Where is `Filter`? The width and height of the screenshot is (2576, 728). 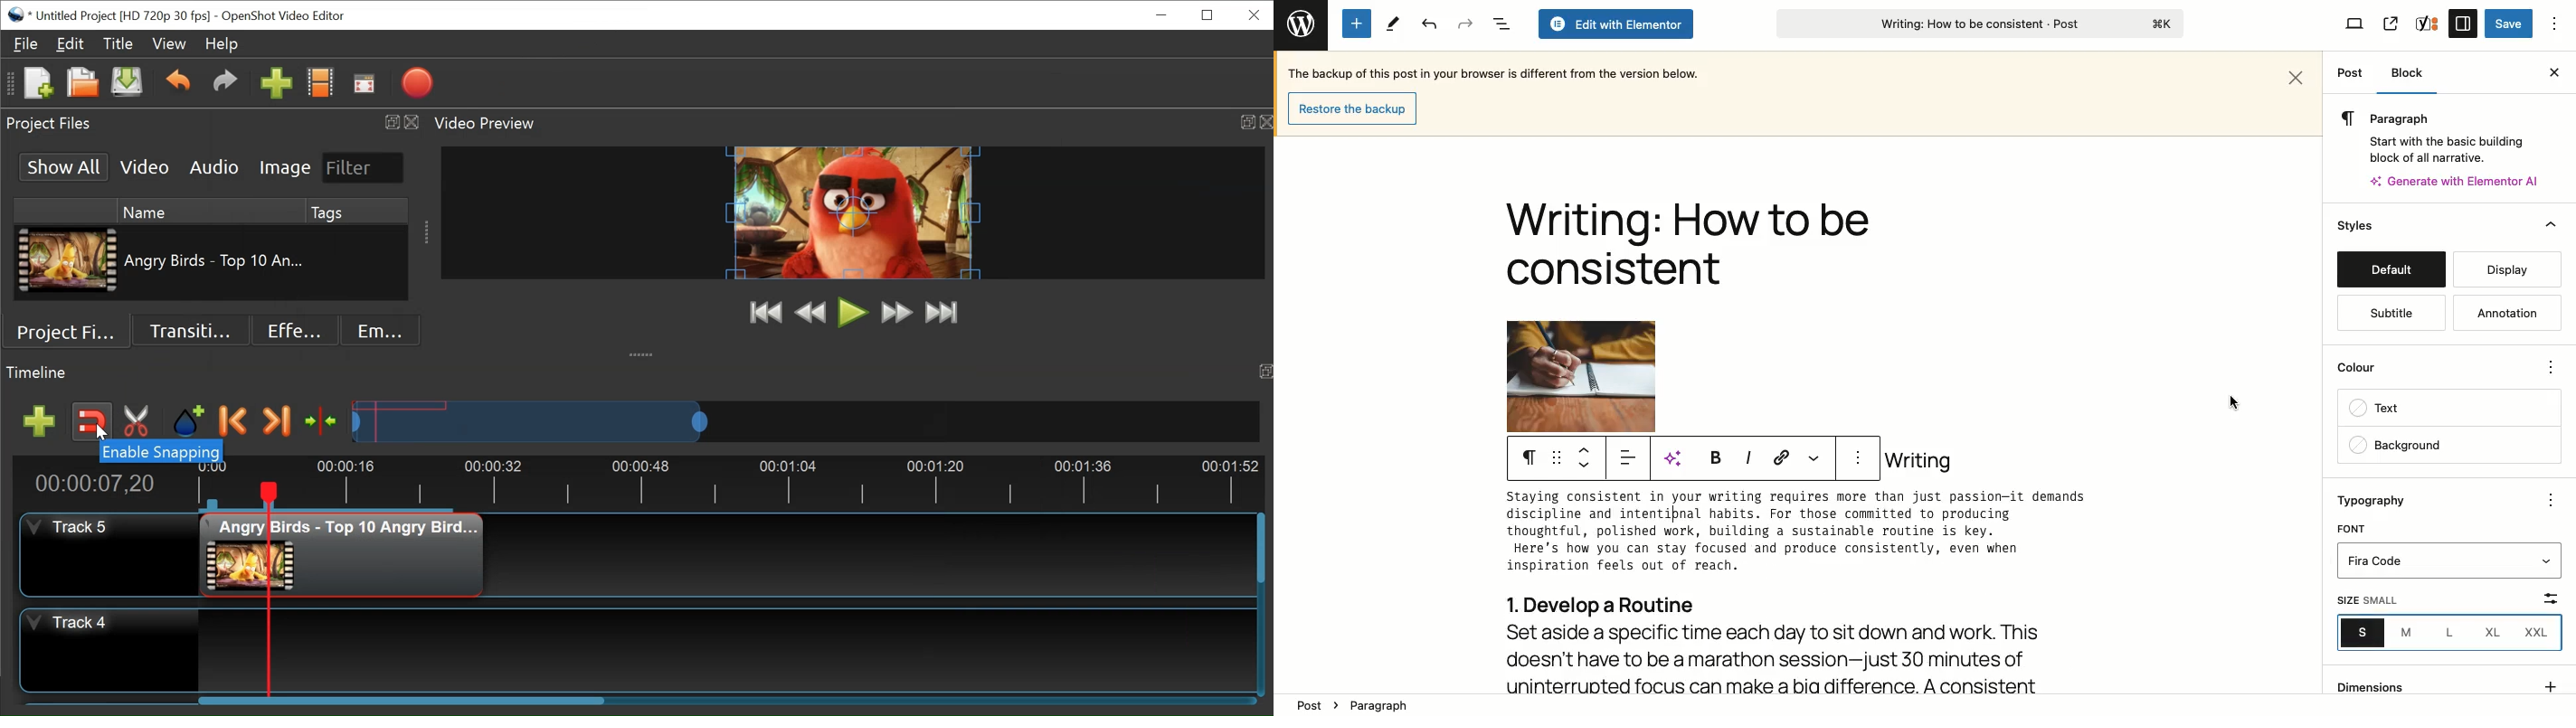
Filter is located at coordinates (2538, 597).